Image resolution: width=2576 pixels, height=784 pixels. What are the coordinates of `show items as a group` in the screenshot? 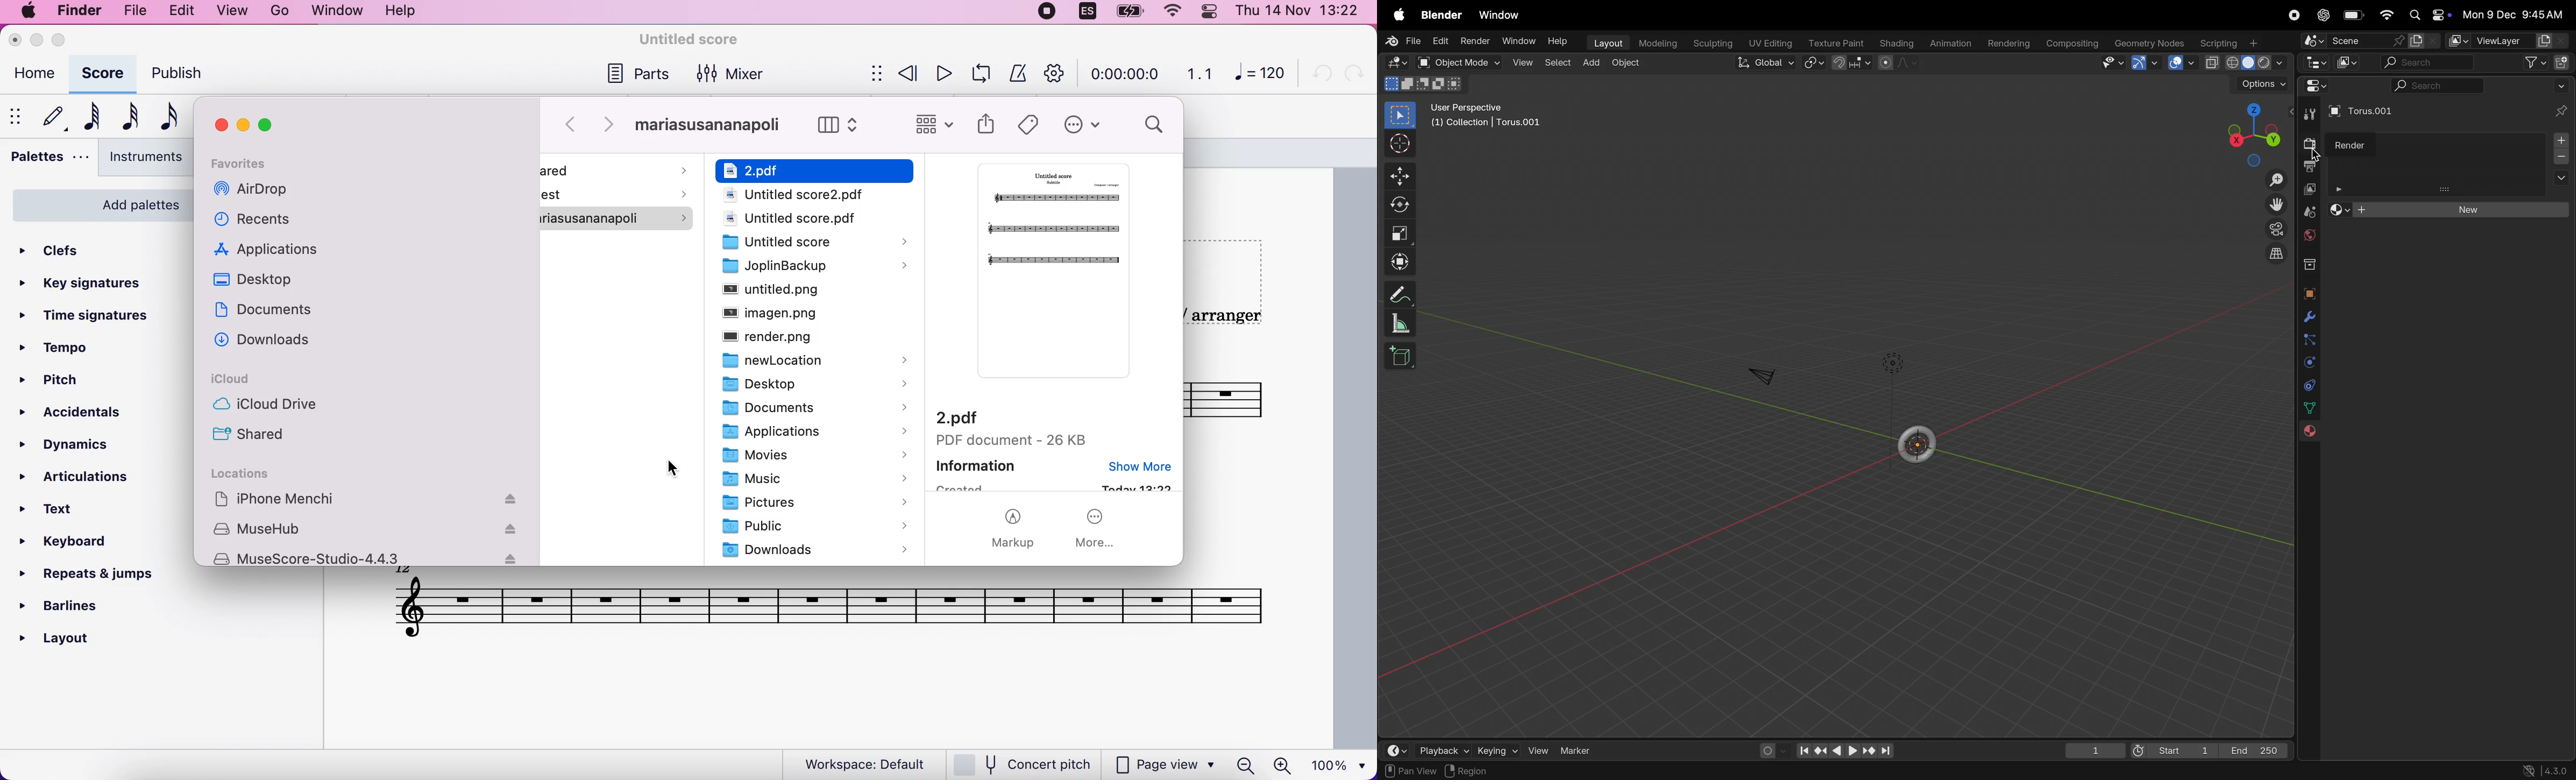 It's located at (934, 125).